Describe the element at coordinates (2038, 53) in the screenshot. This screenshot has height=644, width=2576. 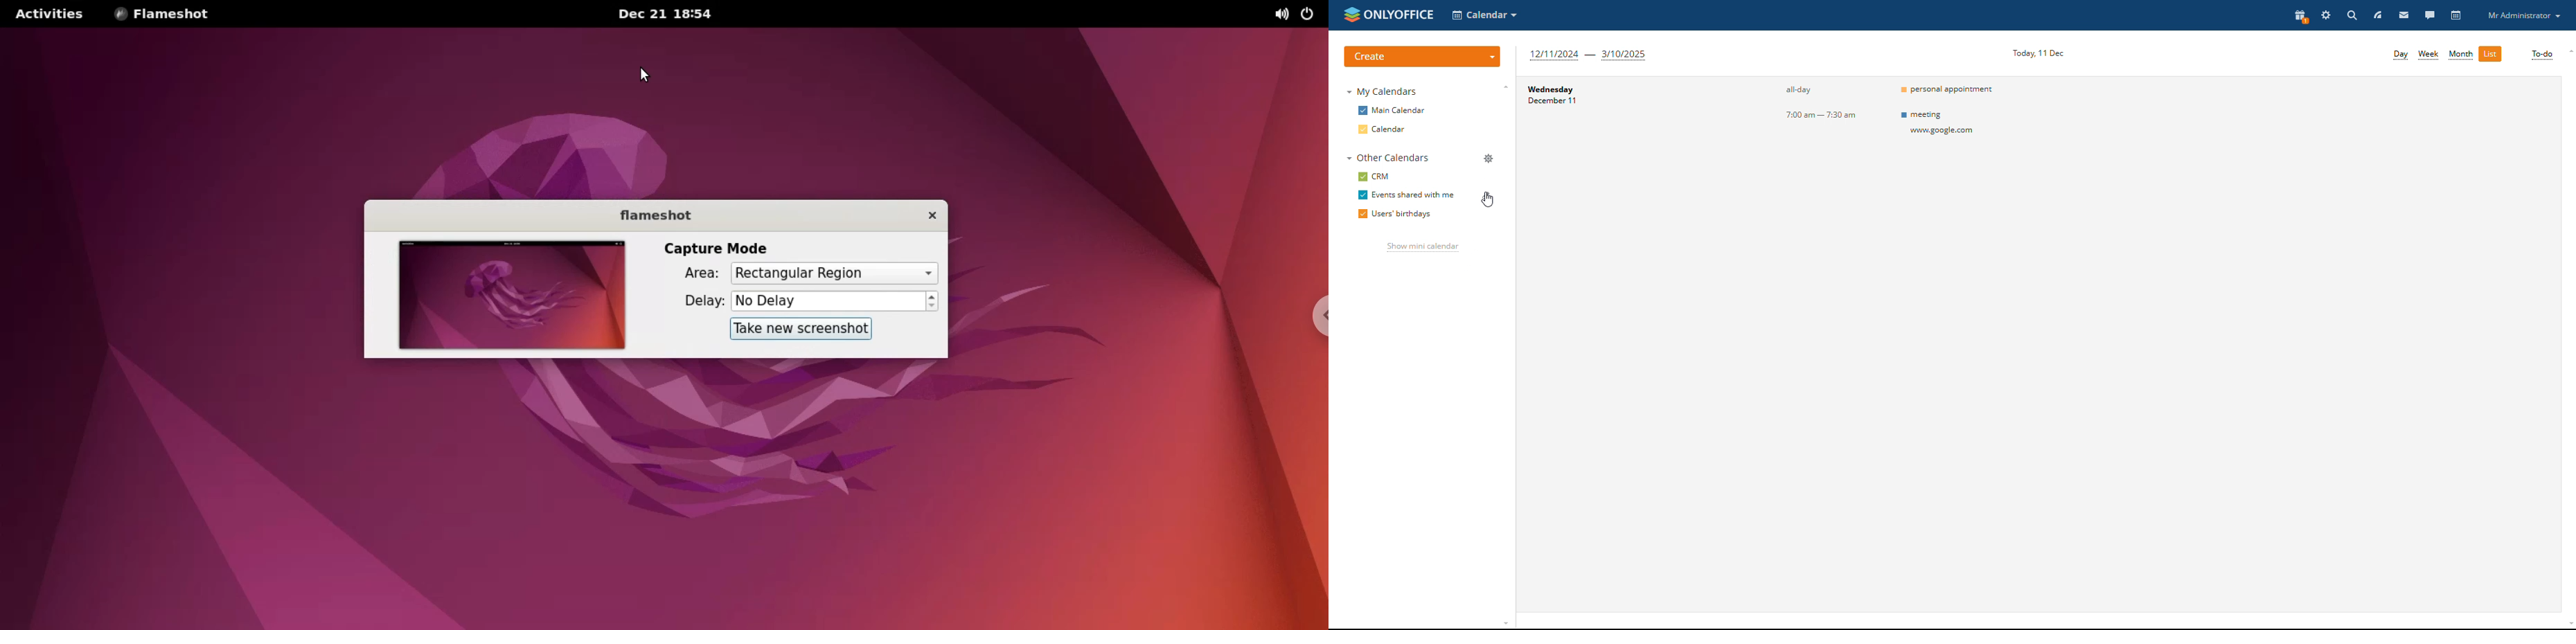
I see `current date` at that location.